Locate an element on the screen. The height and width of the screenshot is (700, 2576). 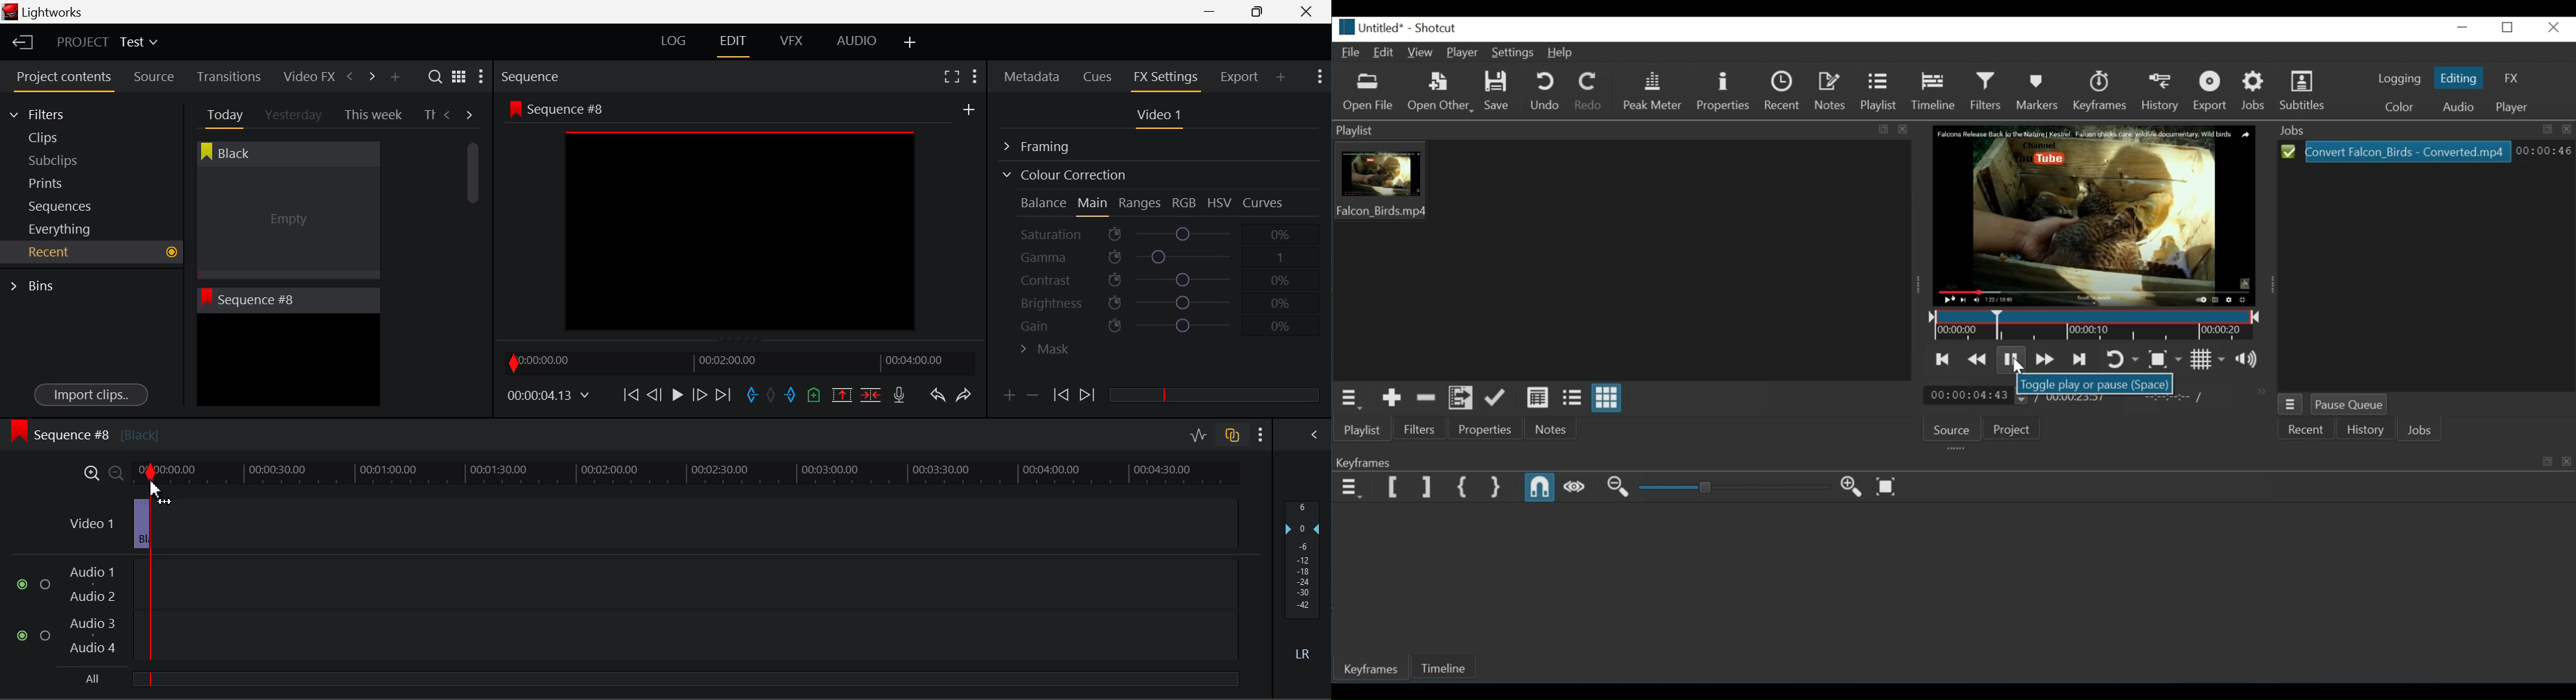
Show Settings is located at coordinates (1318, 75).